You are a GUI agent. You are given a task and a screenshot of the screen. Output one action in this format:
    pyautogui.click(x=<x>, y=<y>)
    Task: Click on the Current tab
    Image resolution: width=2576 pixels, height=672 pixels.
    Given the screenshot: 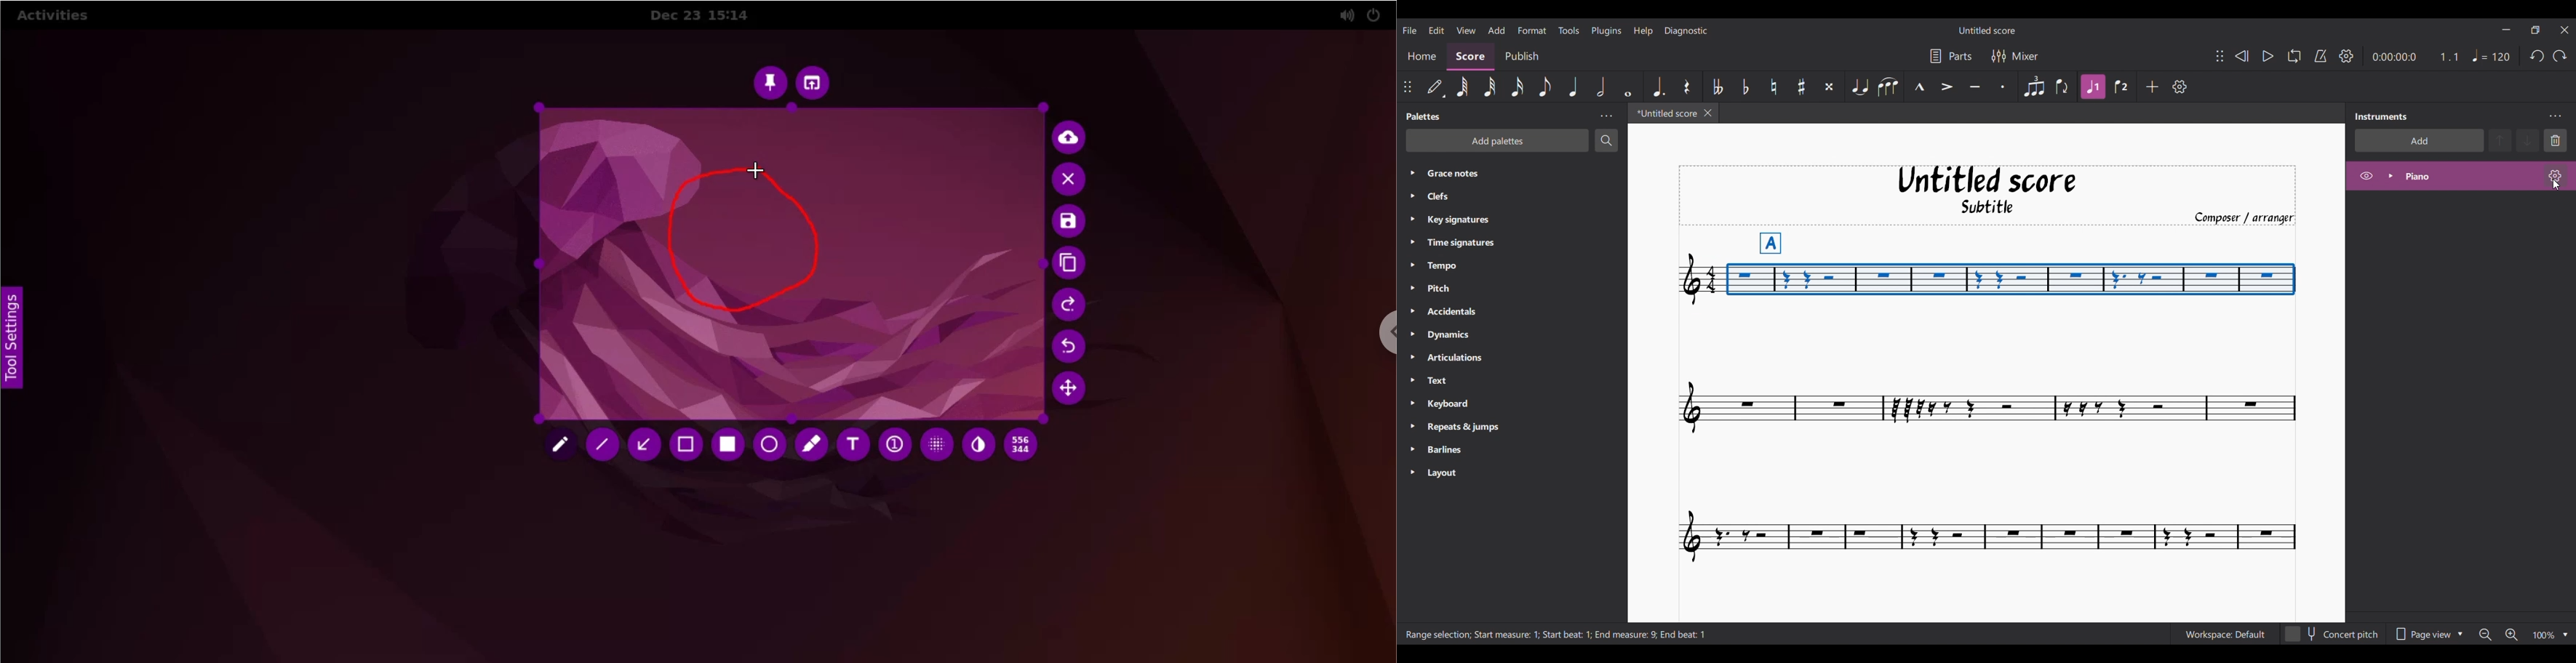 What is the action you would take?
    pyautogui.click(x=1663, y=113)
    